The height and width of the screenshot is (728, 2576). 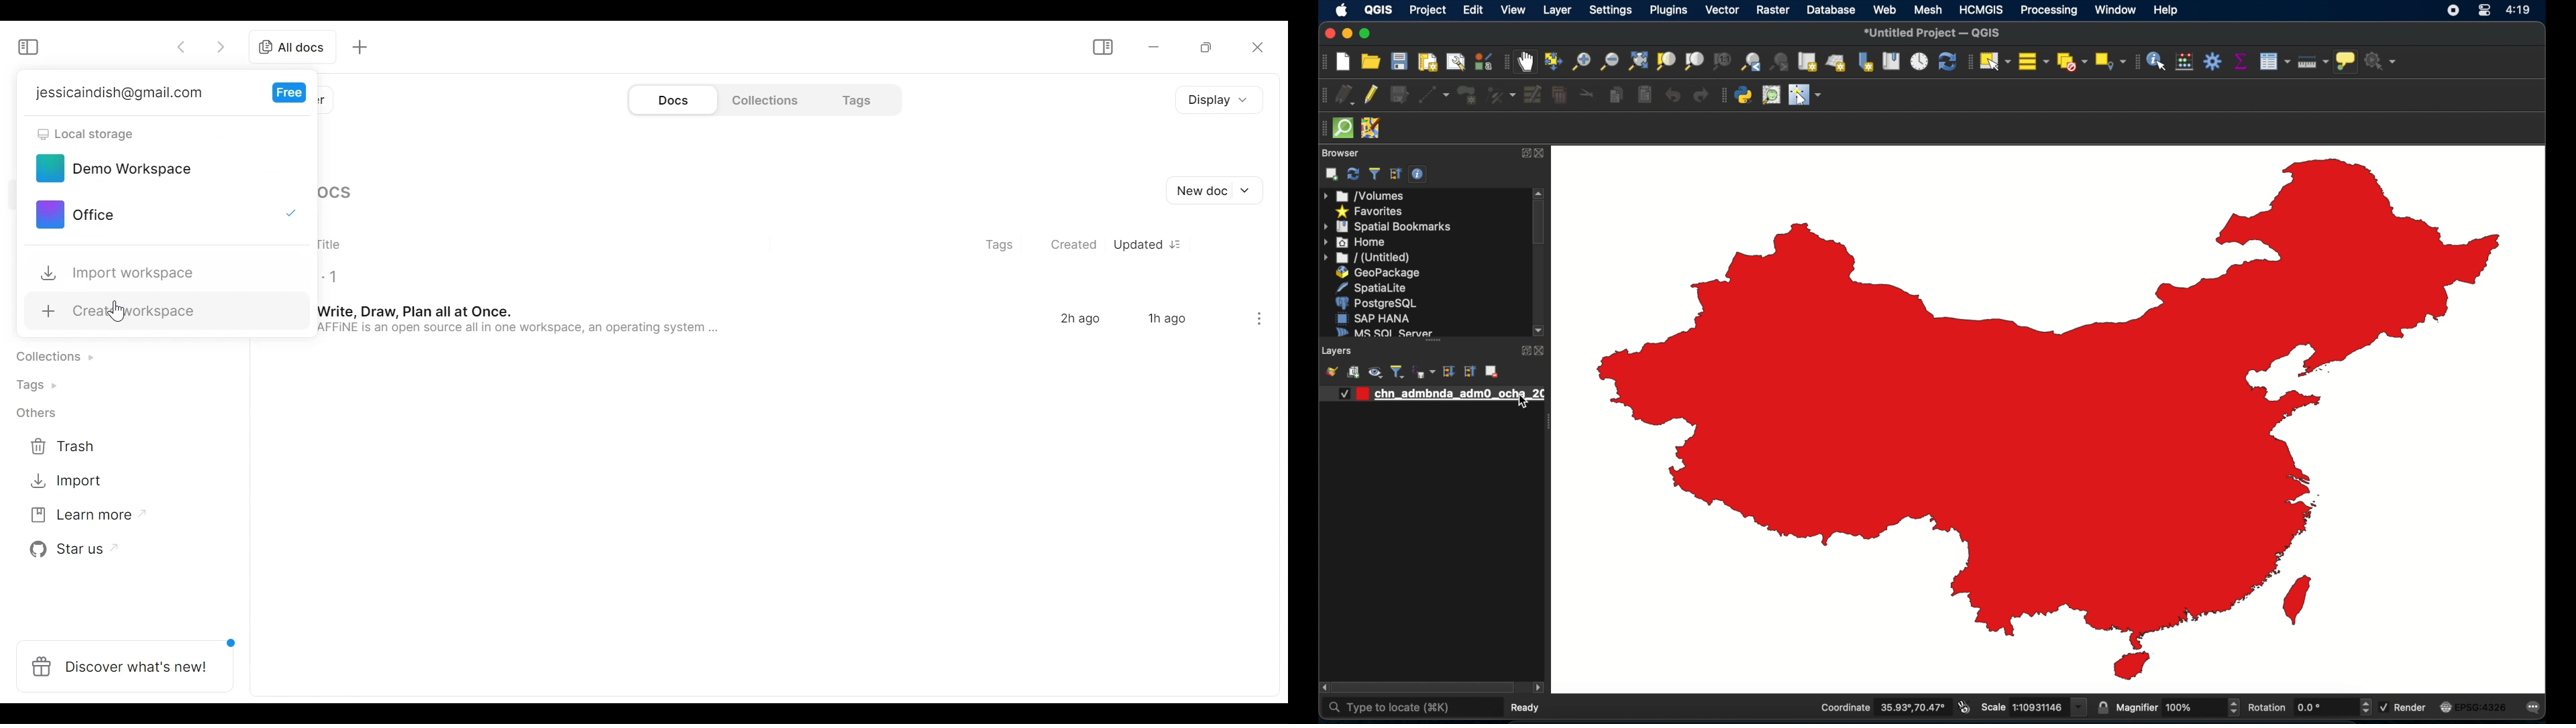 What do you see at coordinates (1328, 36) in the screenshot?
I see `close` at bounding box center [1328, 36].